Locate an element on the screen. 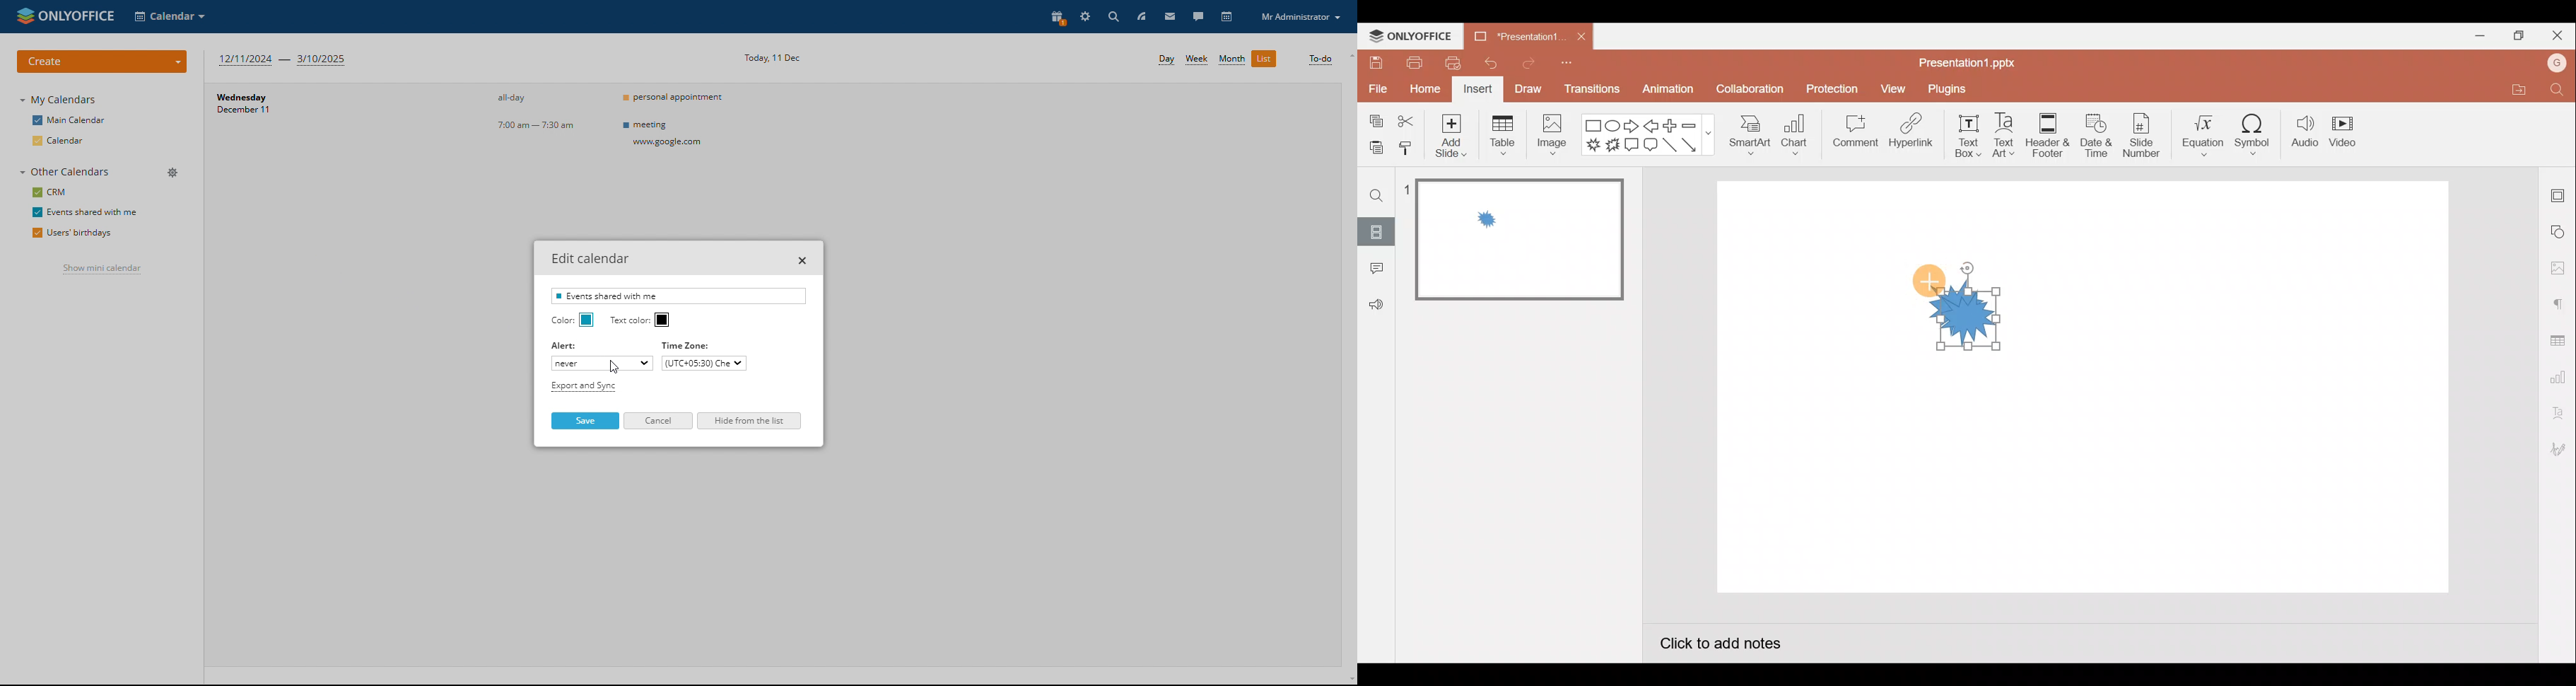  Explosion 2 is located at coordinates (1614, 149).